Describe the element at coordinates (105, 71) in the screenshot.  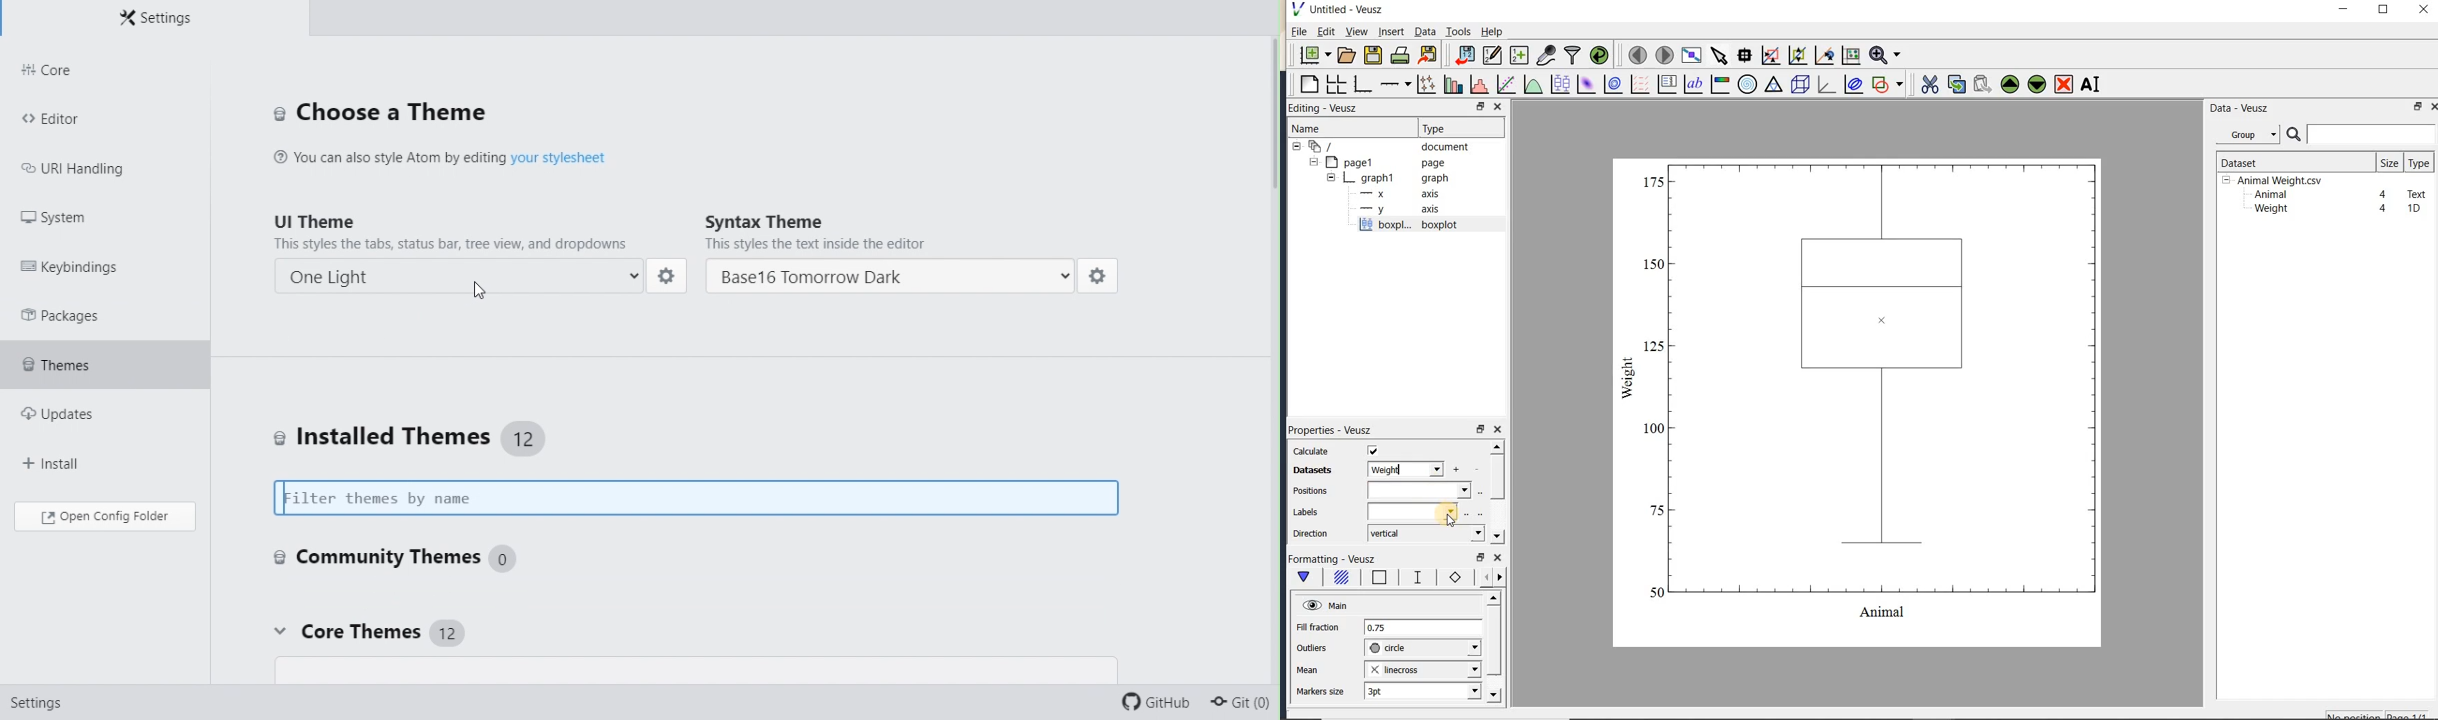
I see `Core ` at that location.